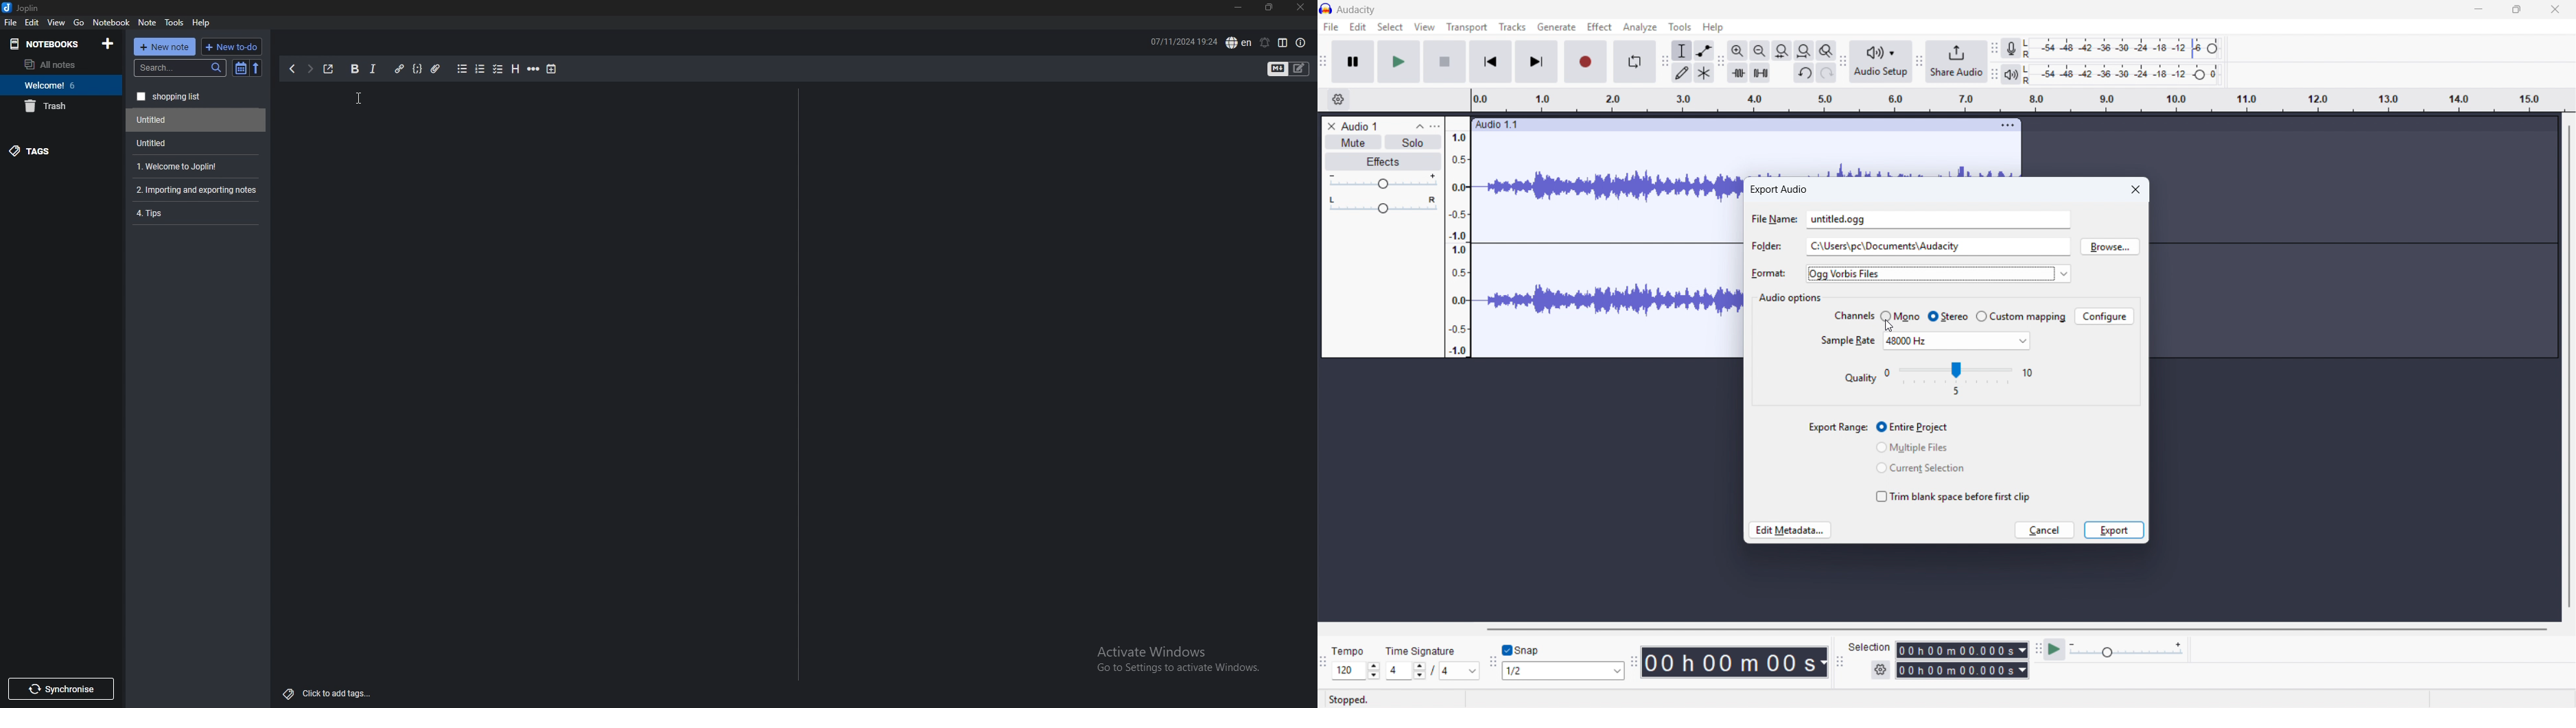 This screenshot has width=2576, height=728. Describe the element at coordinates (1704, 50) in the screenshot. I see `Envelope tool ` at that location.